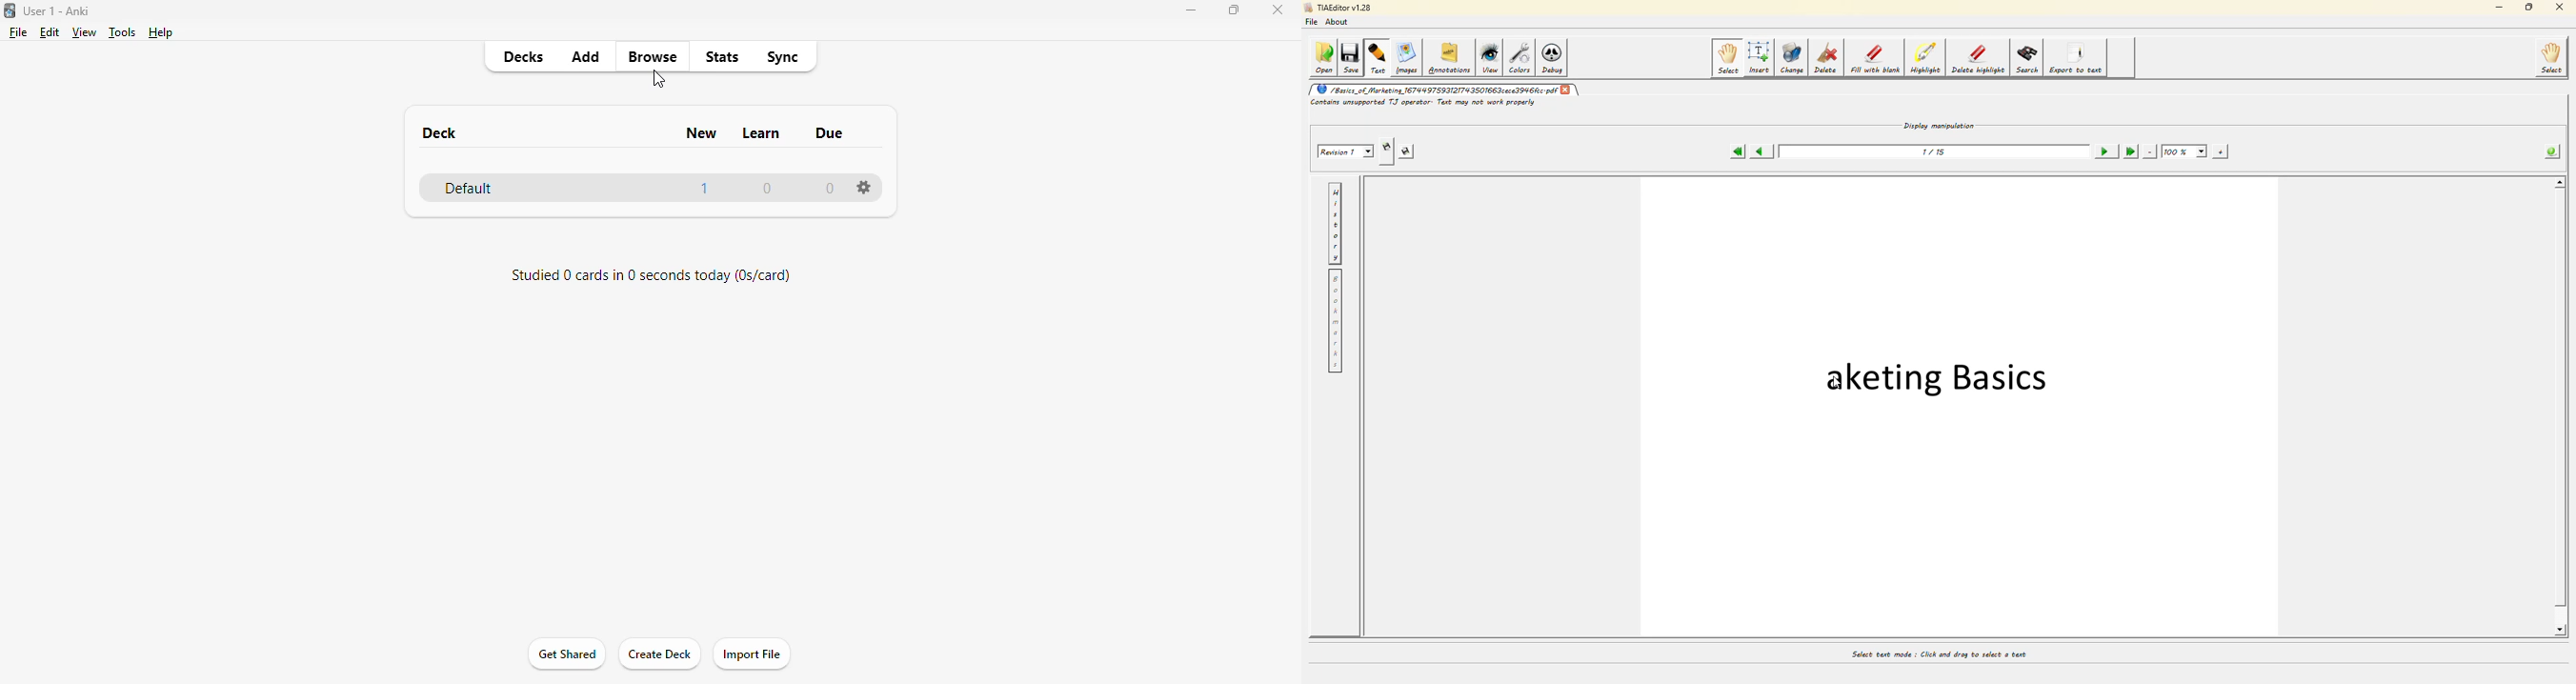 The width and height of the screenshot is (2576, 700). Describe the element at coordinates (653, 56) in the screenshot. I see `browse` at that location.